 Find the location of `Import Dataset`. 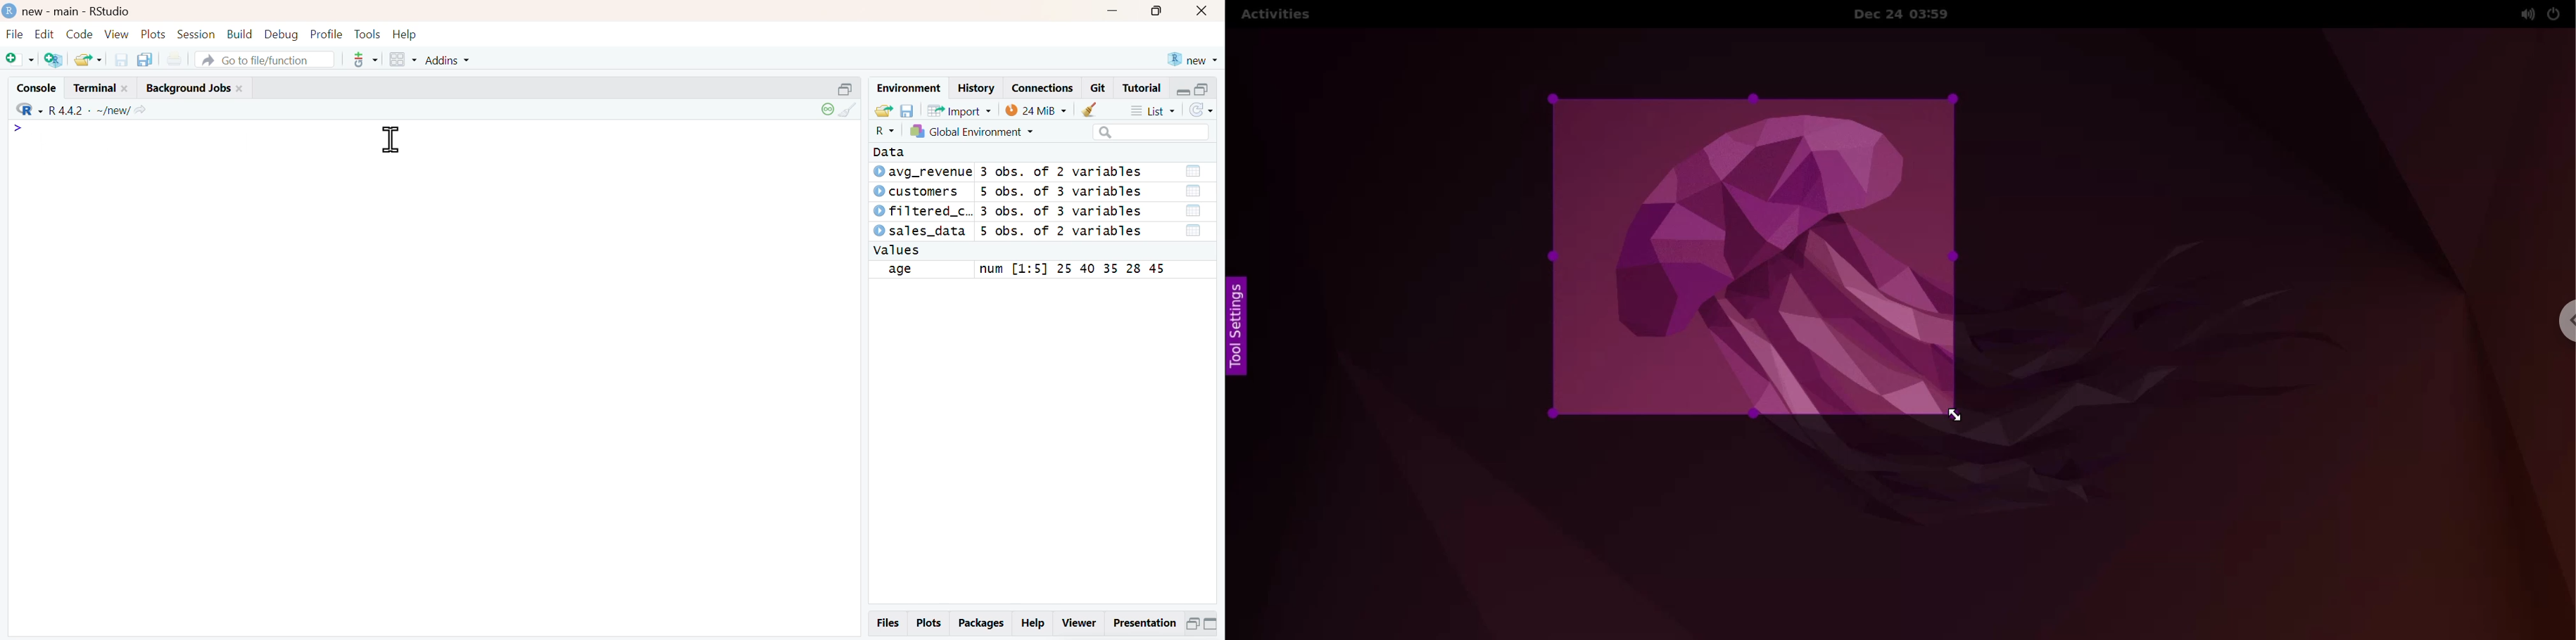

Import Dataset is located at coordinates (961, 111).